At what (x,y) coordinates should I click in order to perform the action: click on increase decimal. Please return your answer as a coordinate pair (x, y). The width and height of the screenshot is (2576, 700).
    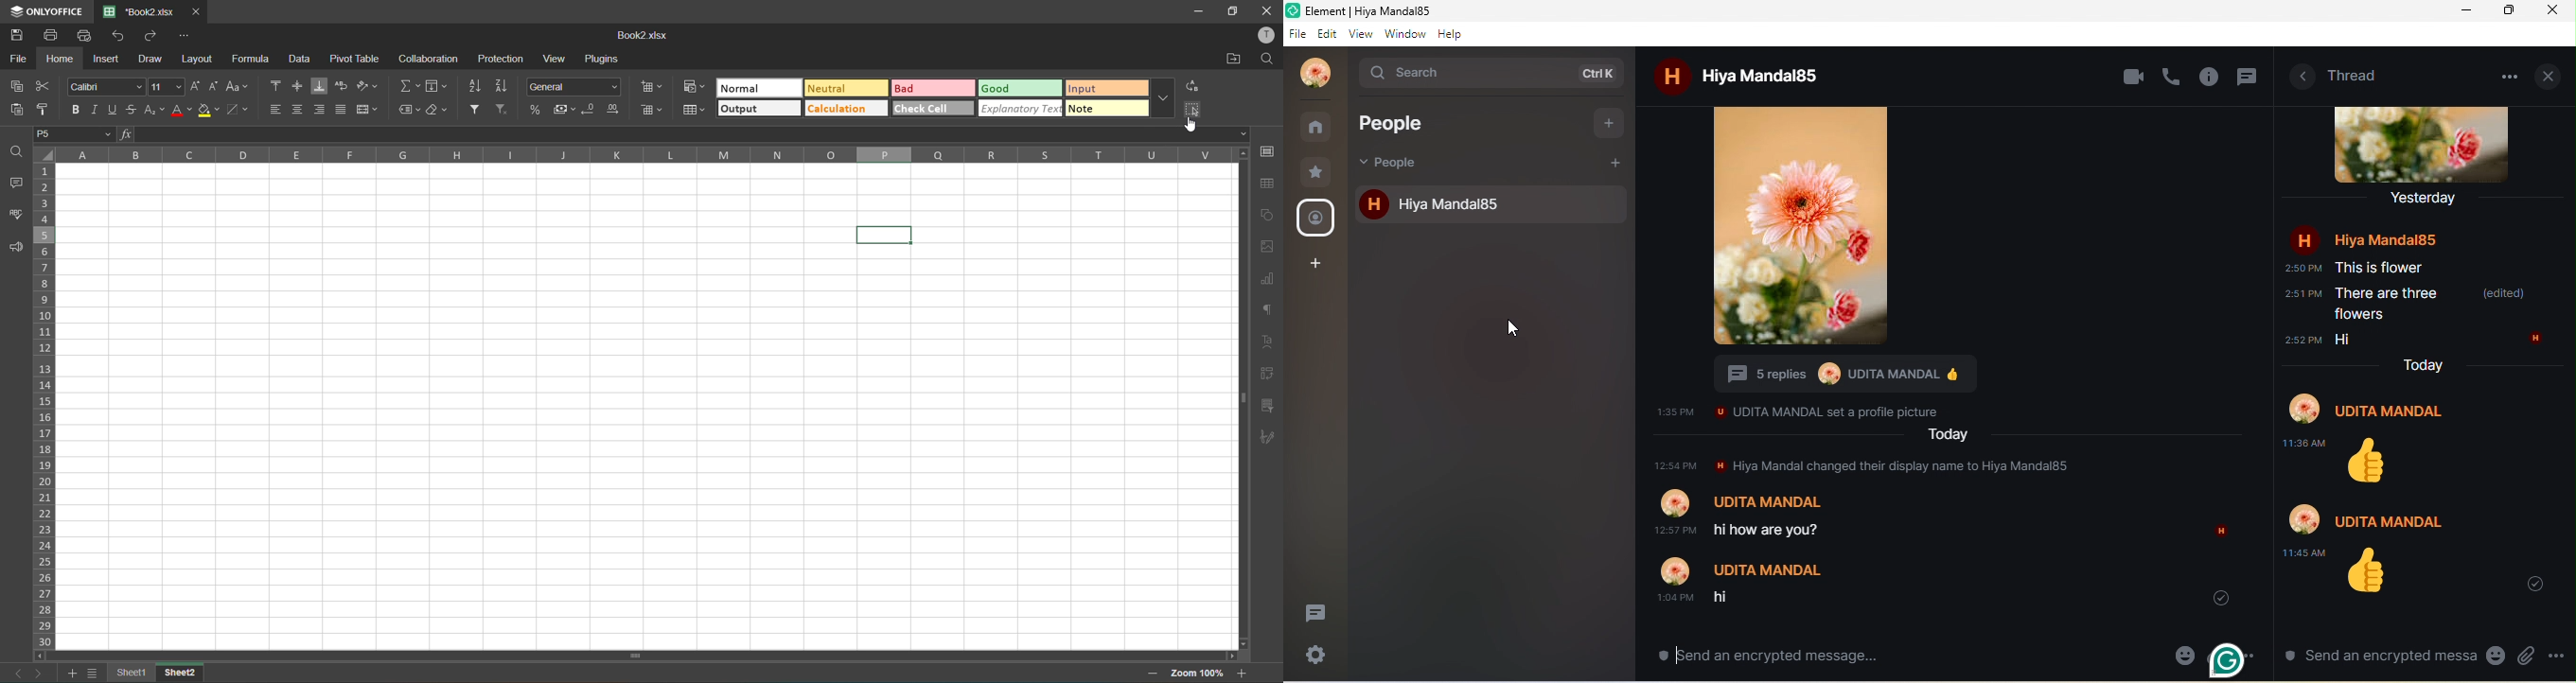
    Looking at the image, I should click on (615, 109).